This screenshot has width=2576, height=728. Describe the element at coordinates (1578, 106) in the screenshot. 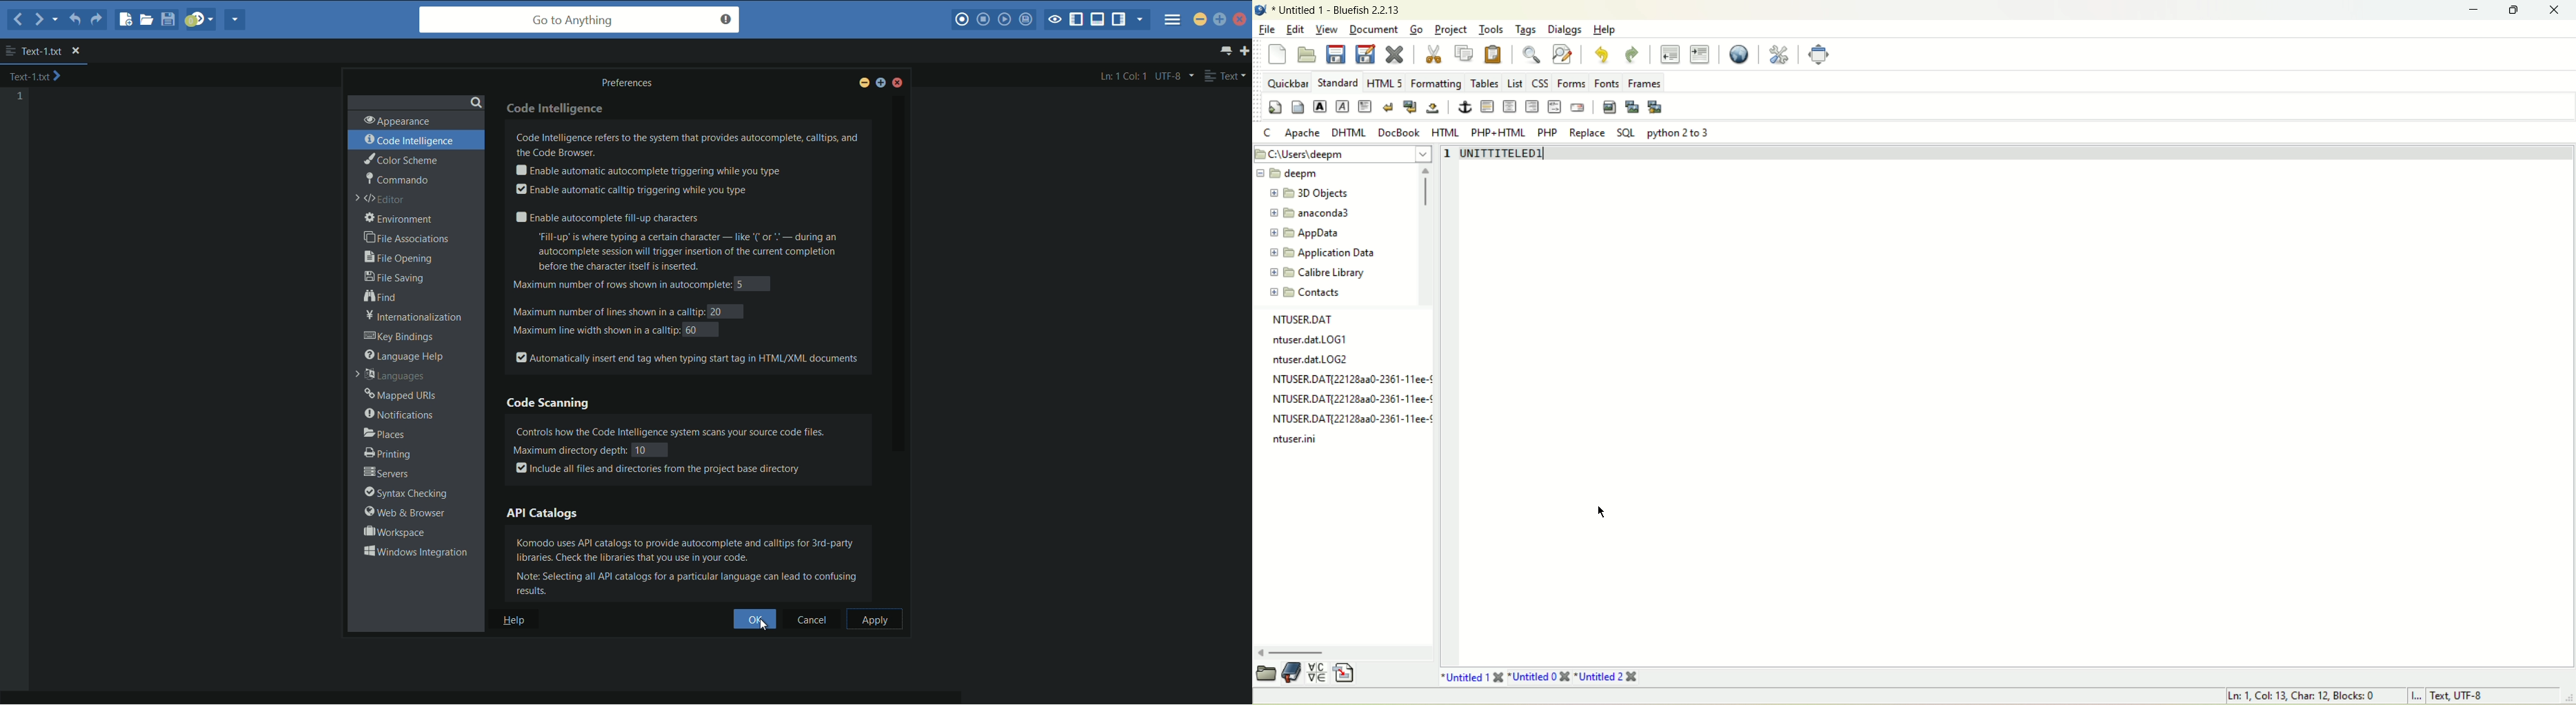

I see `email` at that location.